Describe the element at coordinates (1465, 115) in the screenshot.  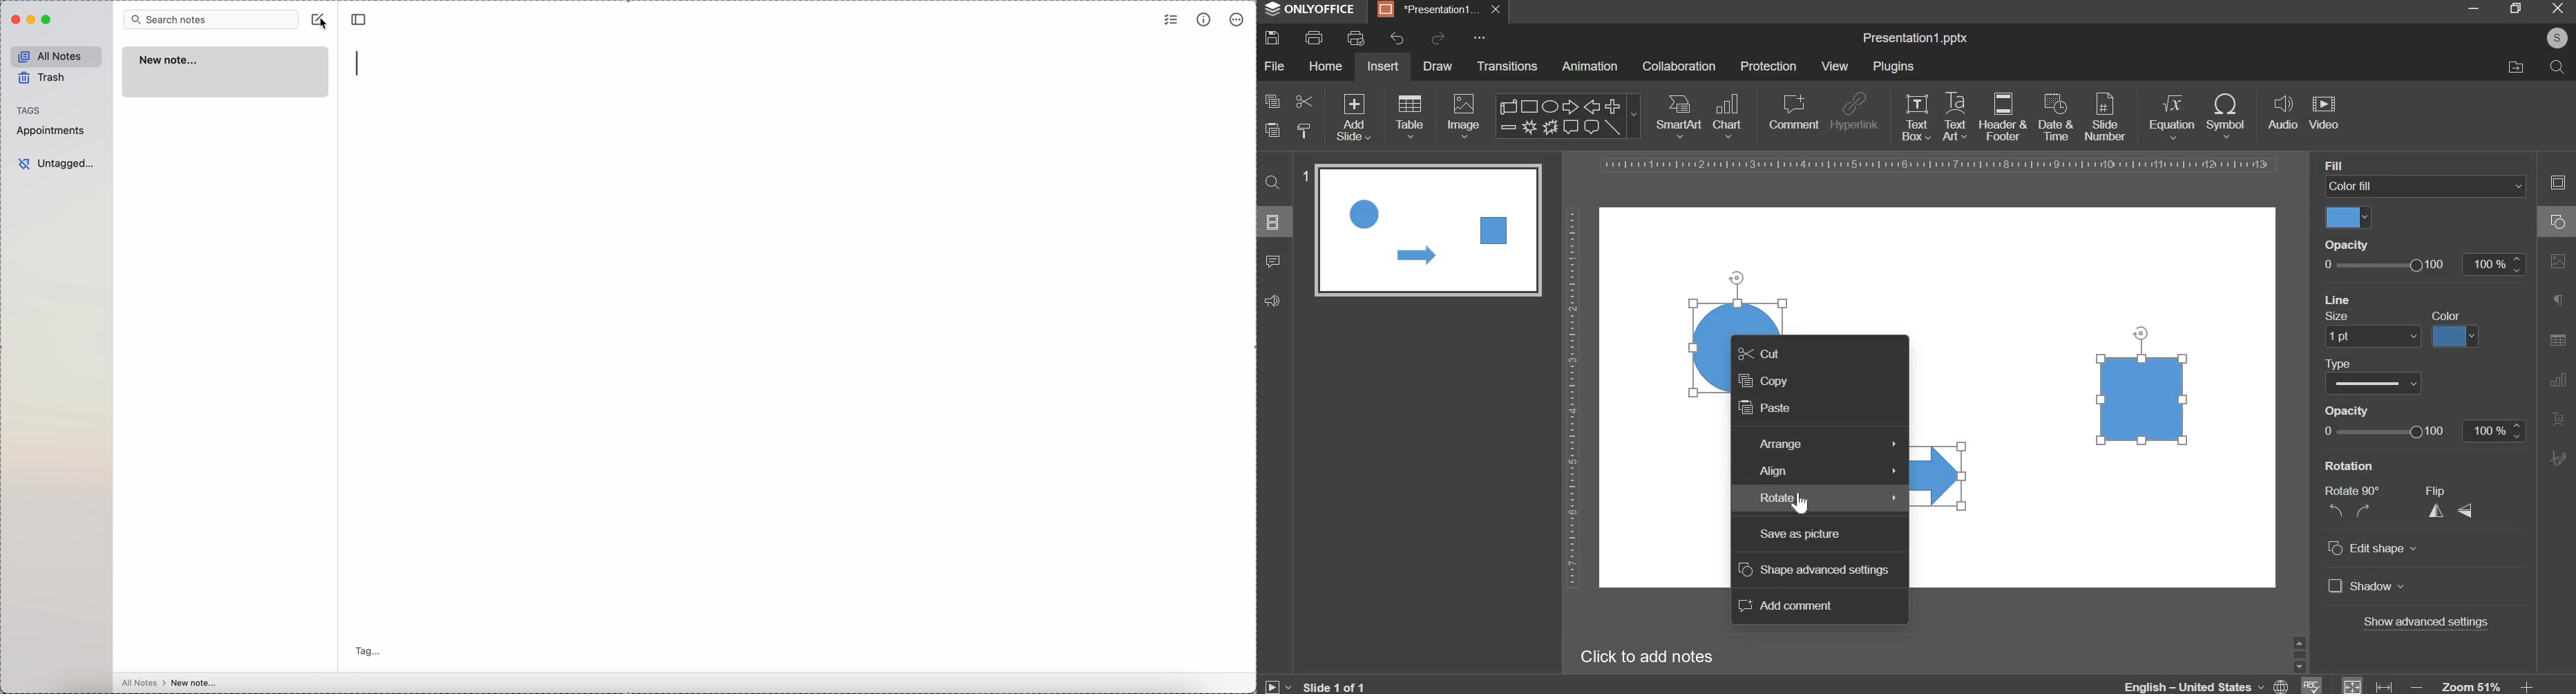
I see `image` at that location.